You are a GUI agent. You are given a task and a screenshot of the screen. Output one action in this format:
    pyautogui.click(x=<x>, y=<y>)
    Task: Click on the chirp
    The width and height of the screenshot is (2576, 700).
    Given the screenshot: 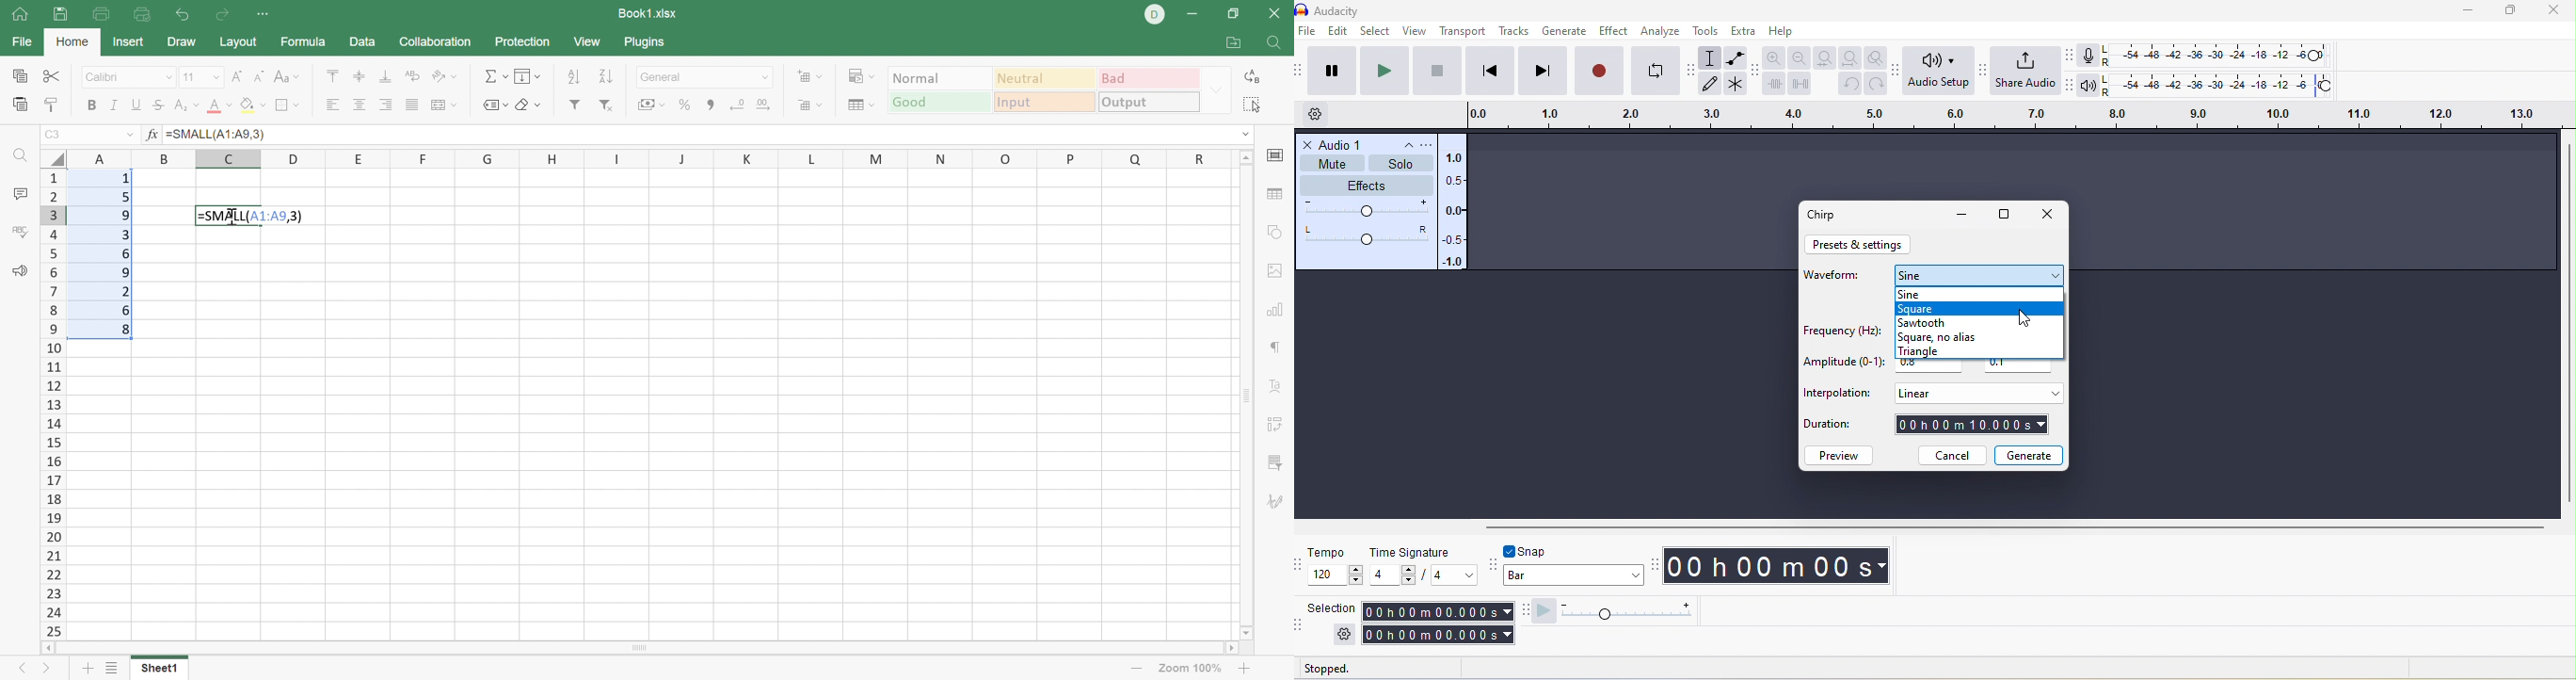 What is the action you would take?
    pyautogui.click(x=1826, y=214)
    